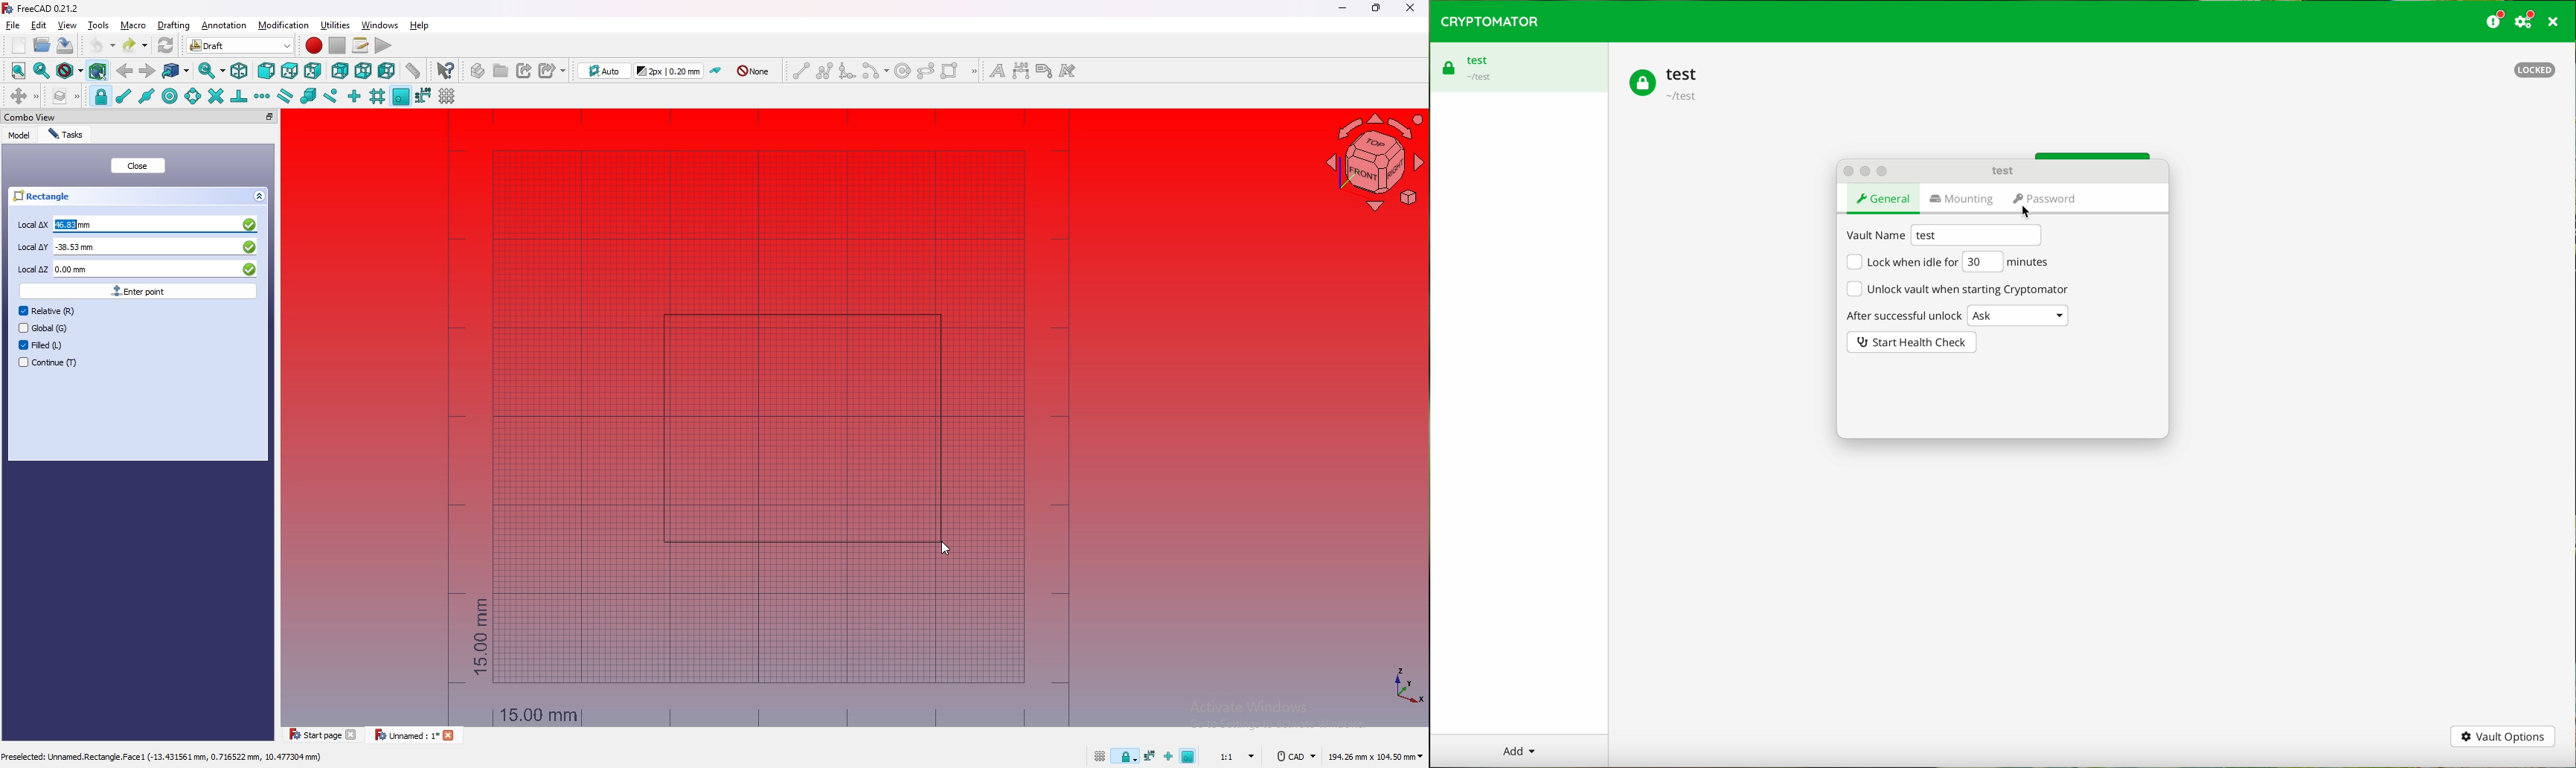 This screenshot has width=2576, height=784. I want to click on 194.26 mm x 104.50 mm, so click(1375, 757).